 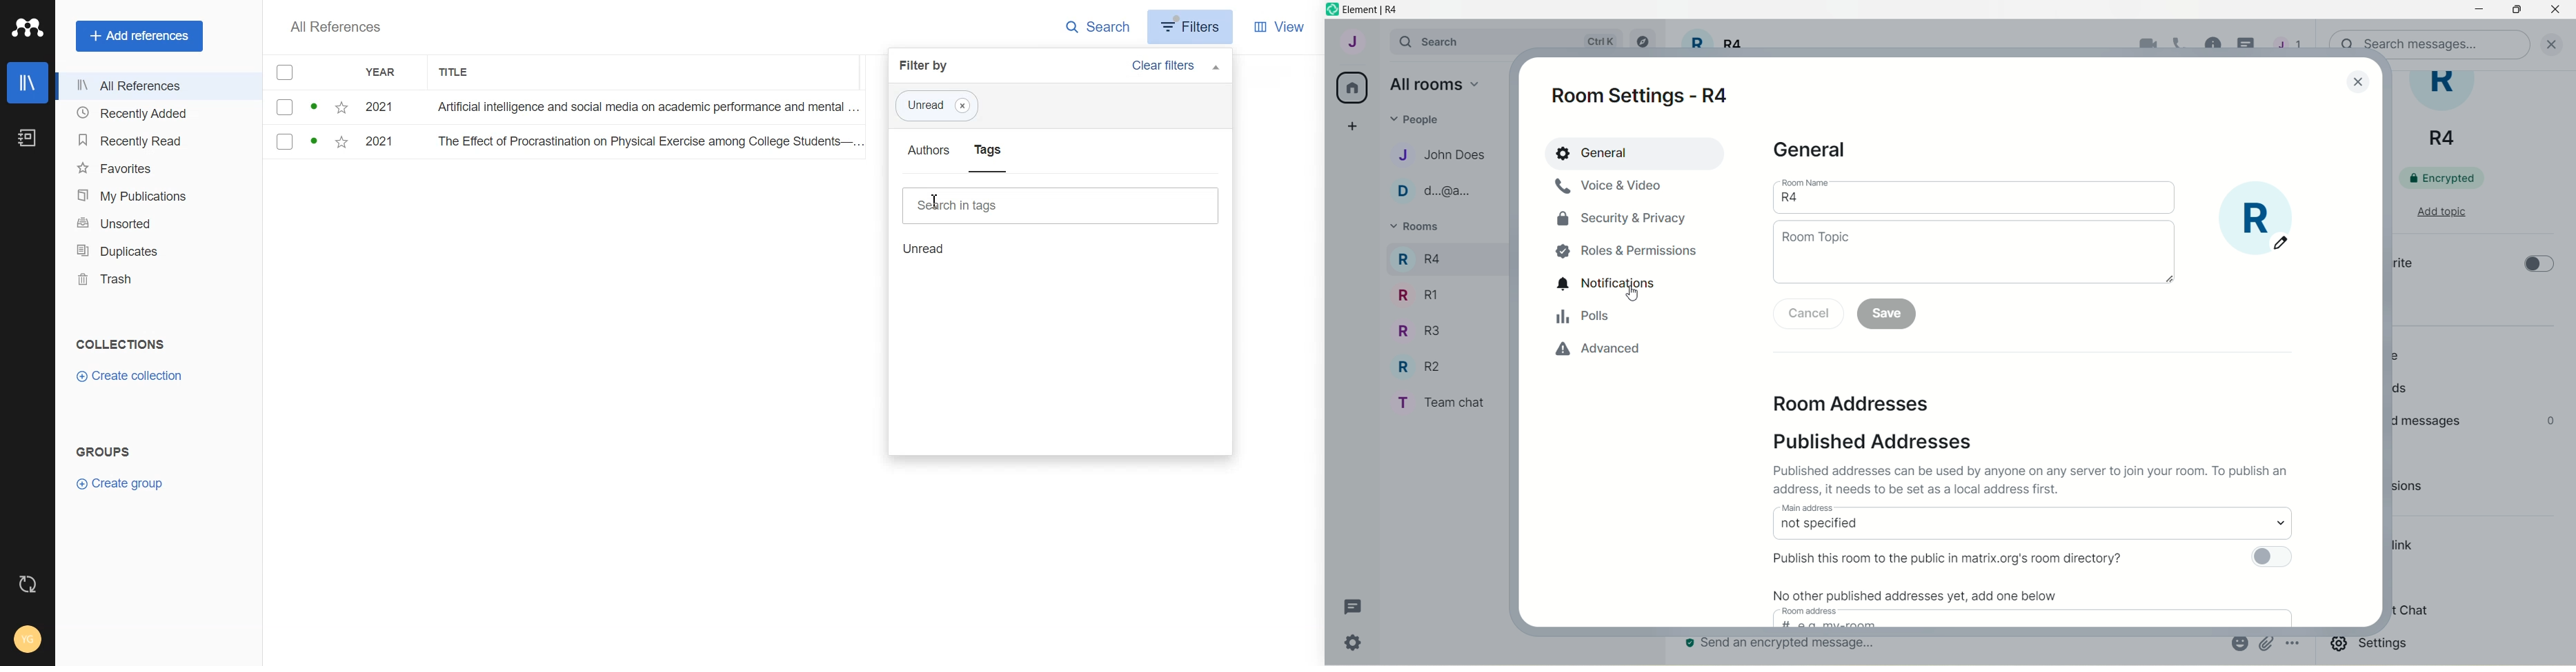 I want to click on attachments, so click(x=2266, y=644).